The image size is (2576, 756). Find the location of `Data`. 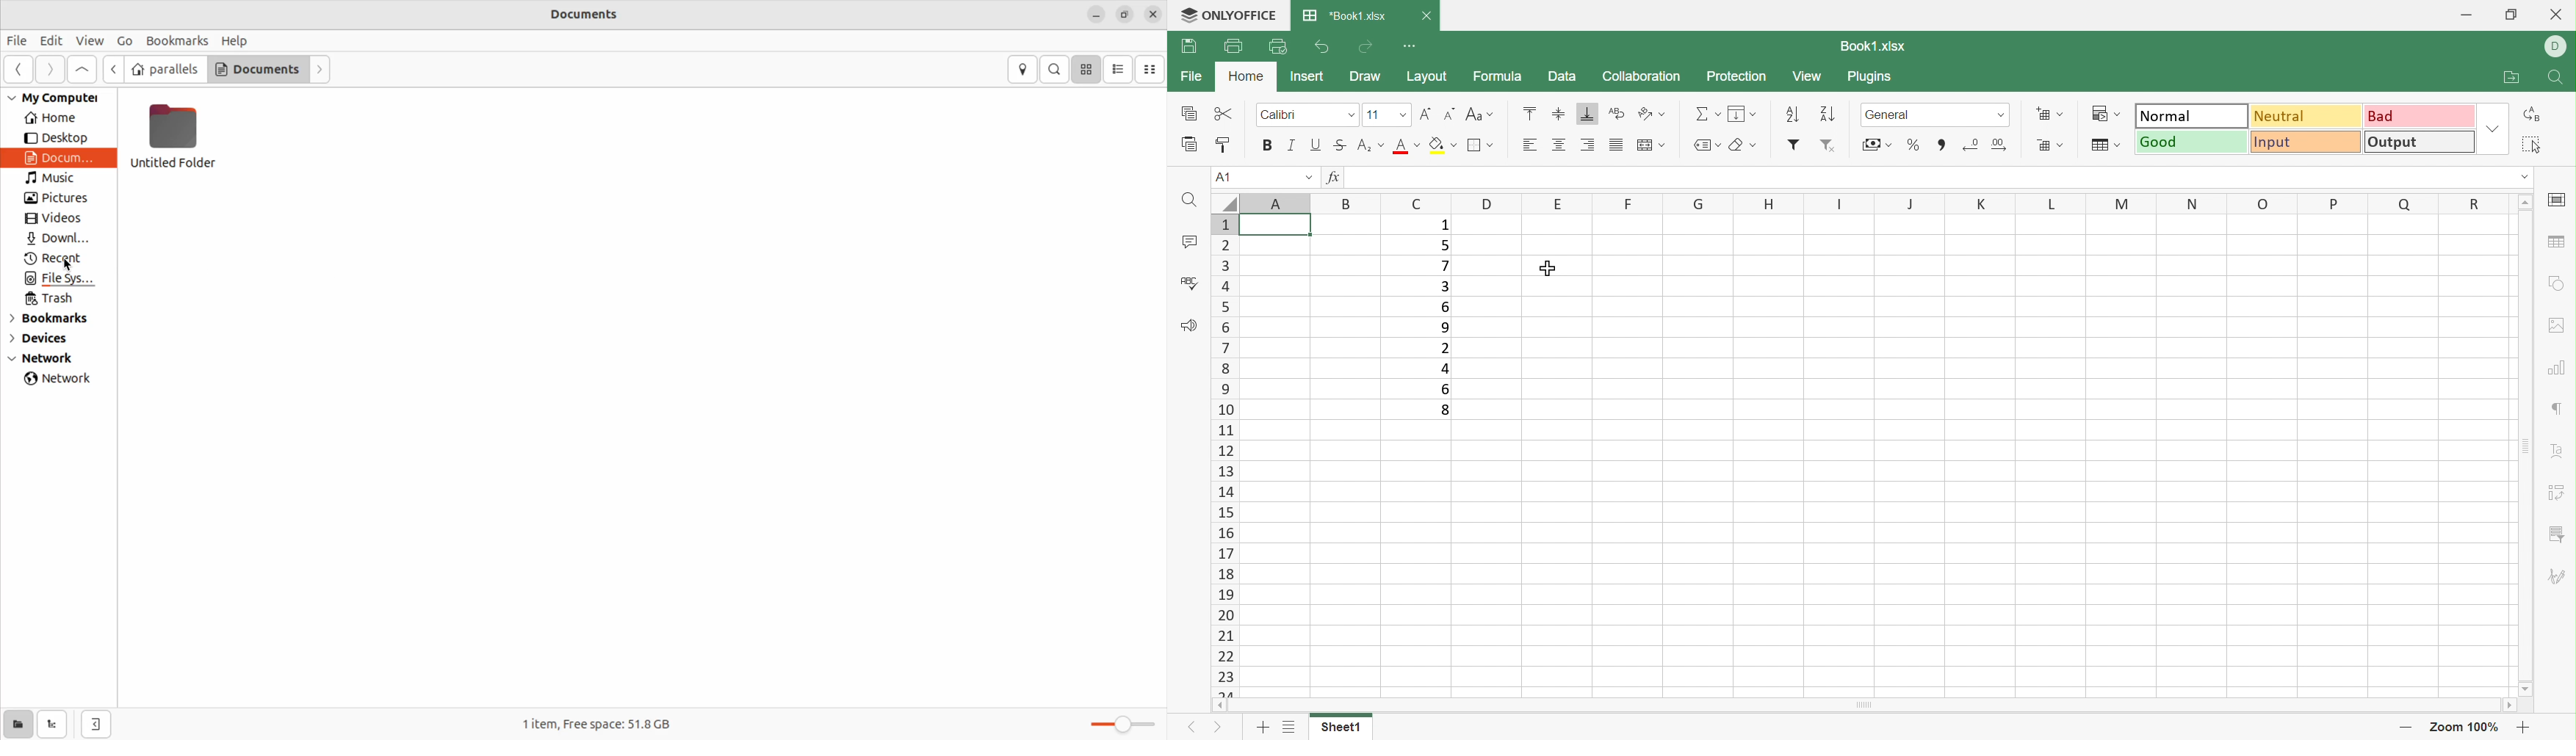

Data is located at coordinates (1565, 76).